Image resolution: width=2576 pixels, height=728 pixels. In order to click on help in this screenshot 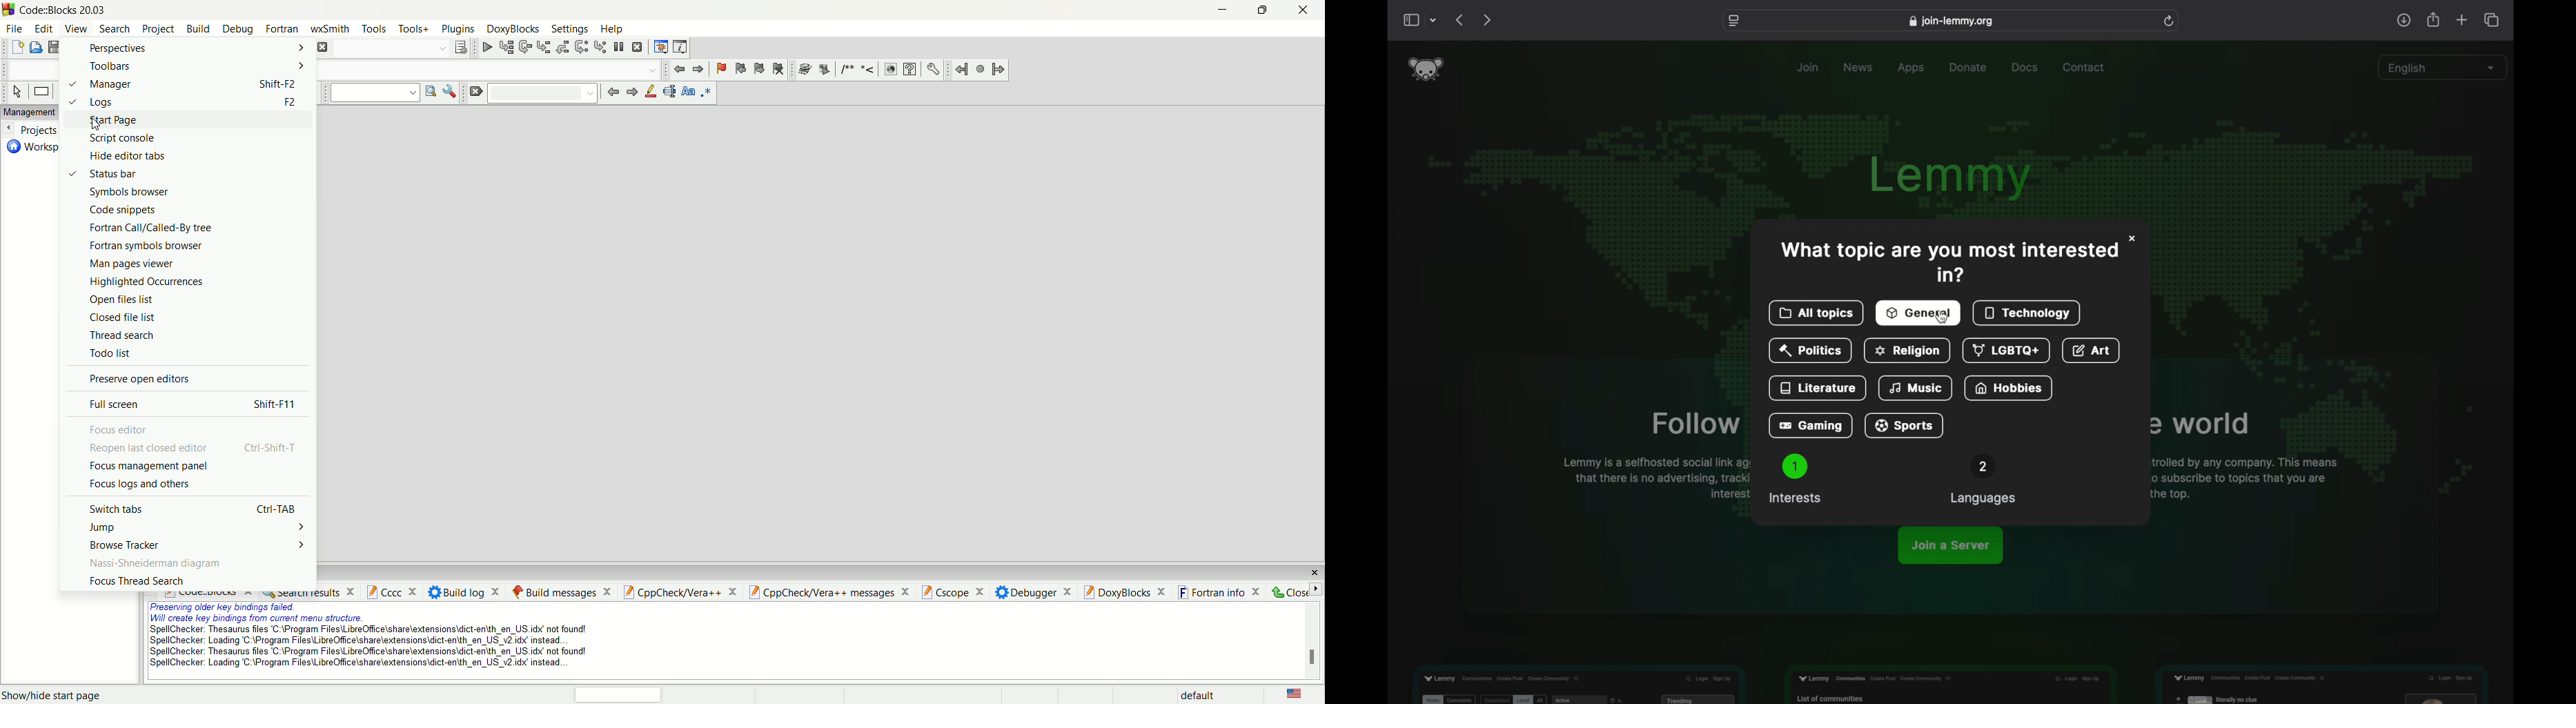, I will do `click(910, 70)`.